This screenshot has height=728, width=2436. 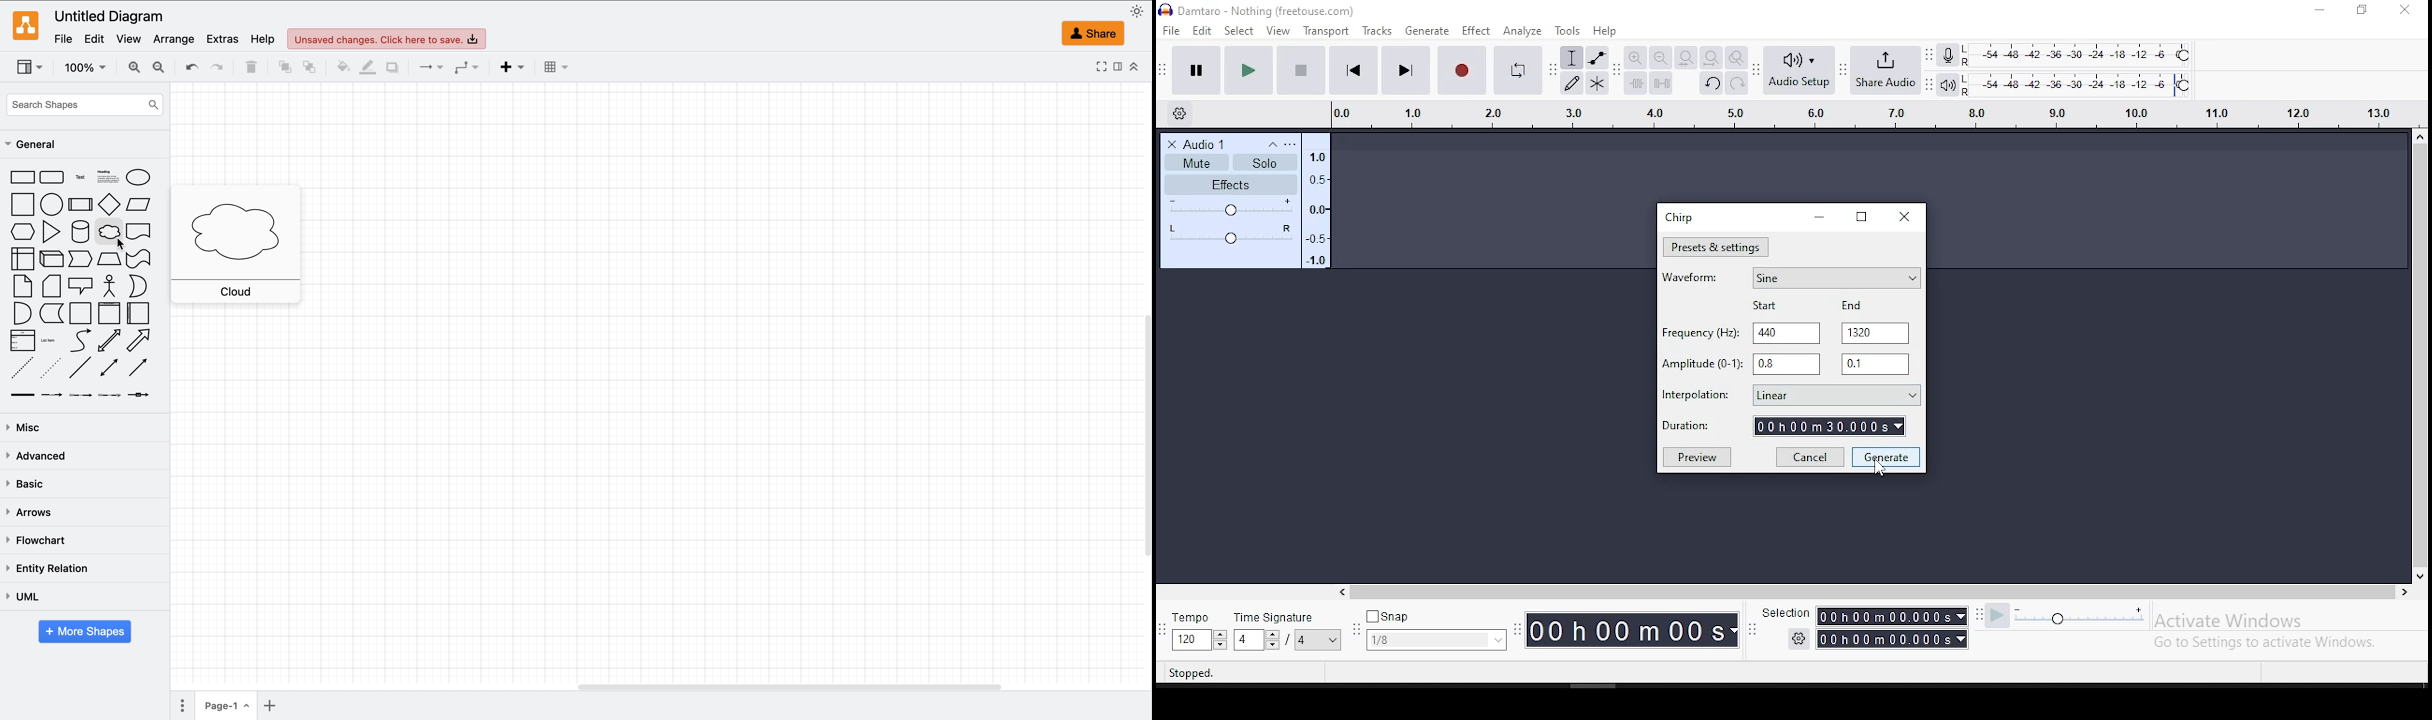 I want to click on frequency end, so click(x=1876, y=333).